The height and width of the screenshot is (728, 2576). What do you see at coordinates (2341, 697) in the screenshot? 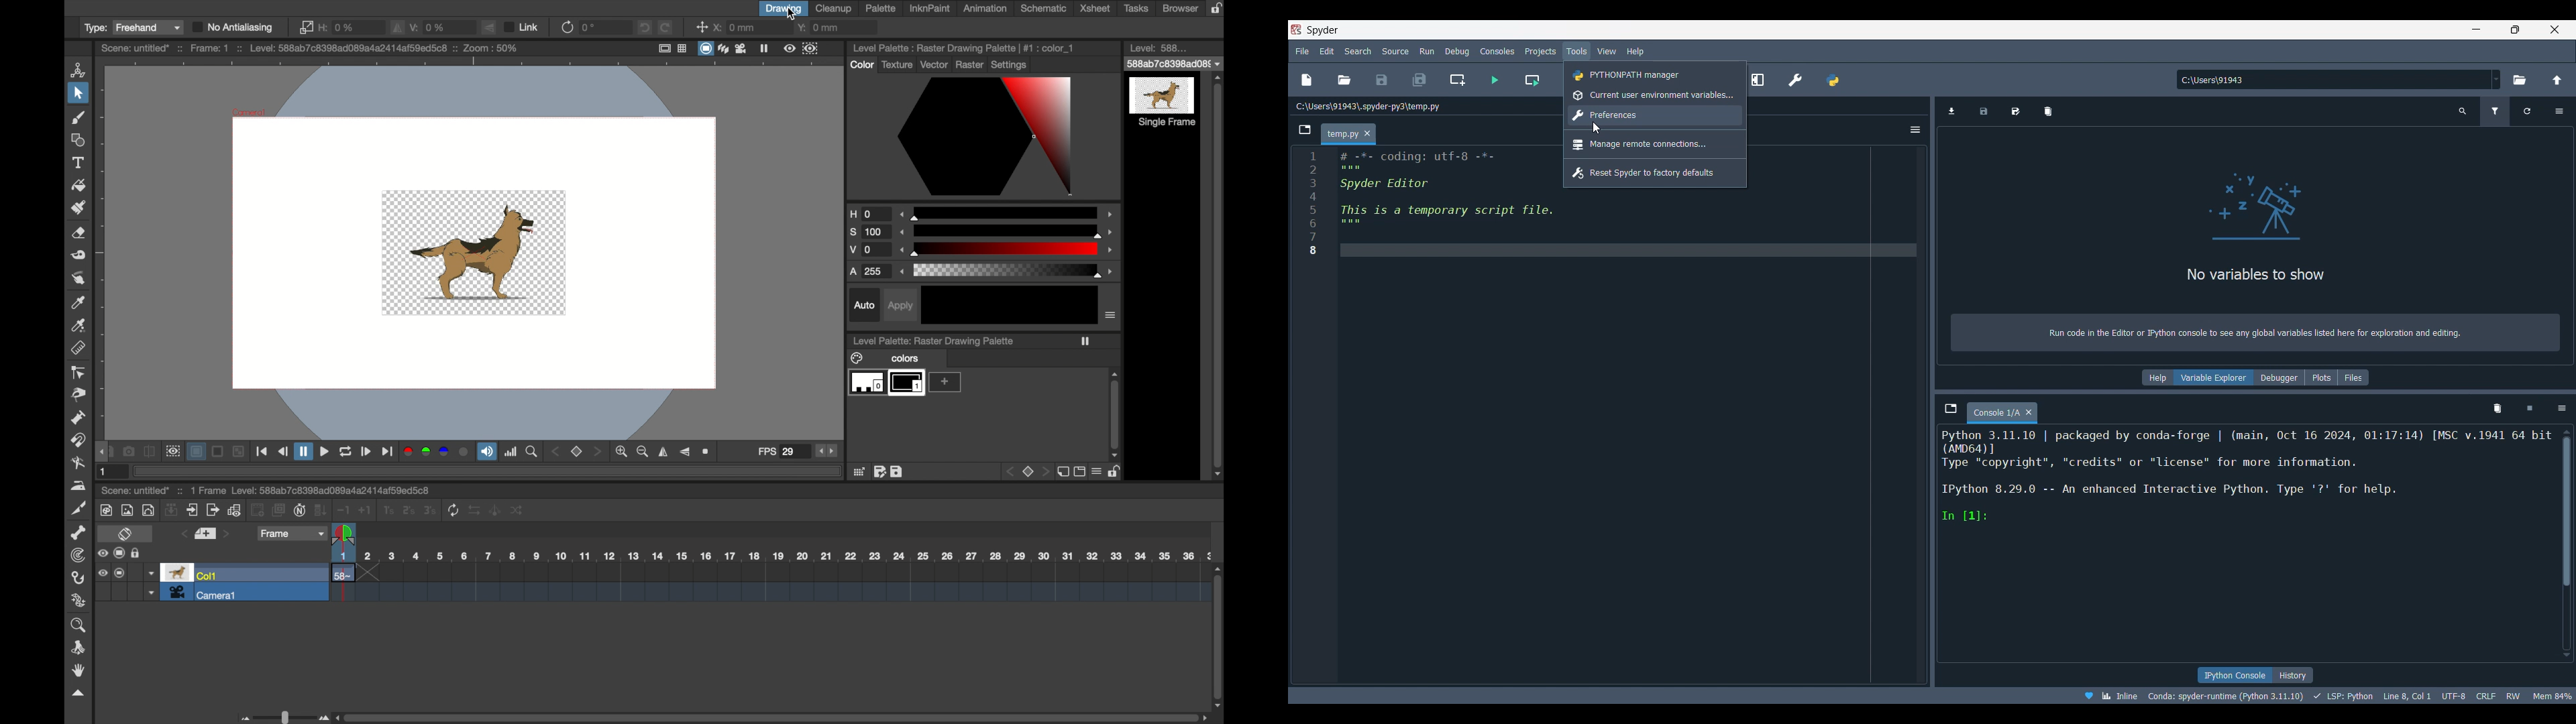
I see `LSP: Python` at bounding box center [2341, 697].